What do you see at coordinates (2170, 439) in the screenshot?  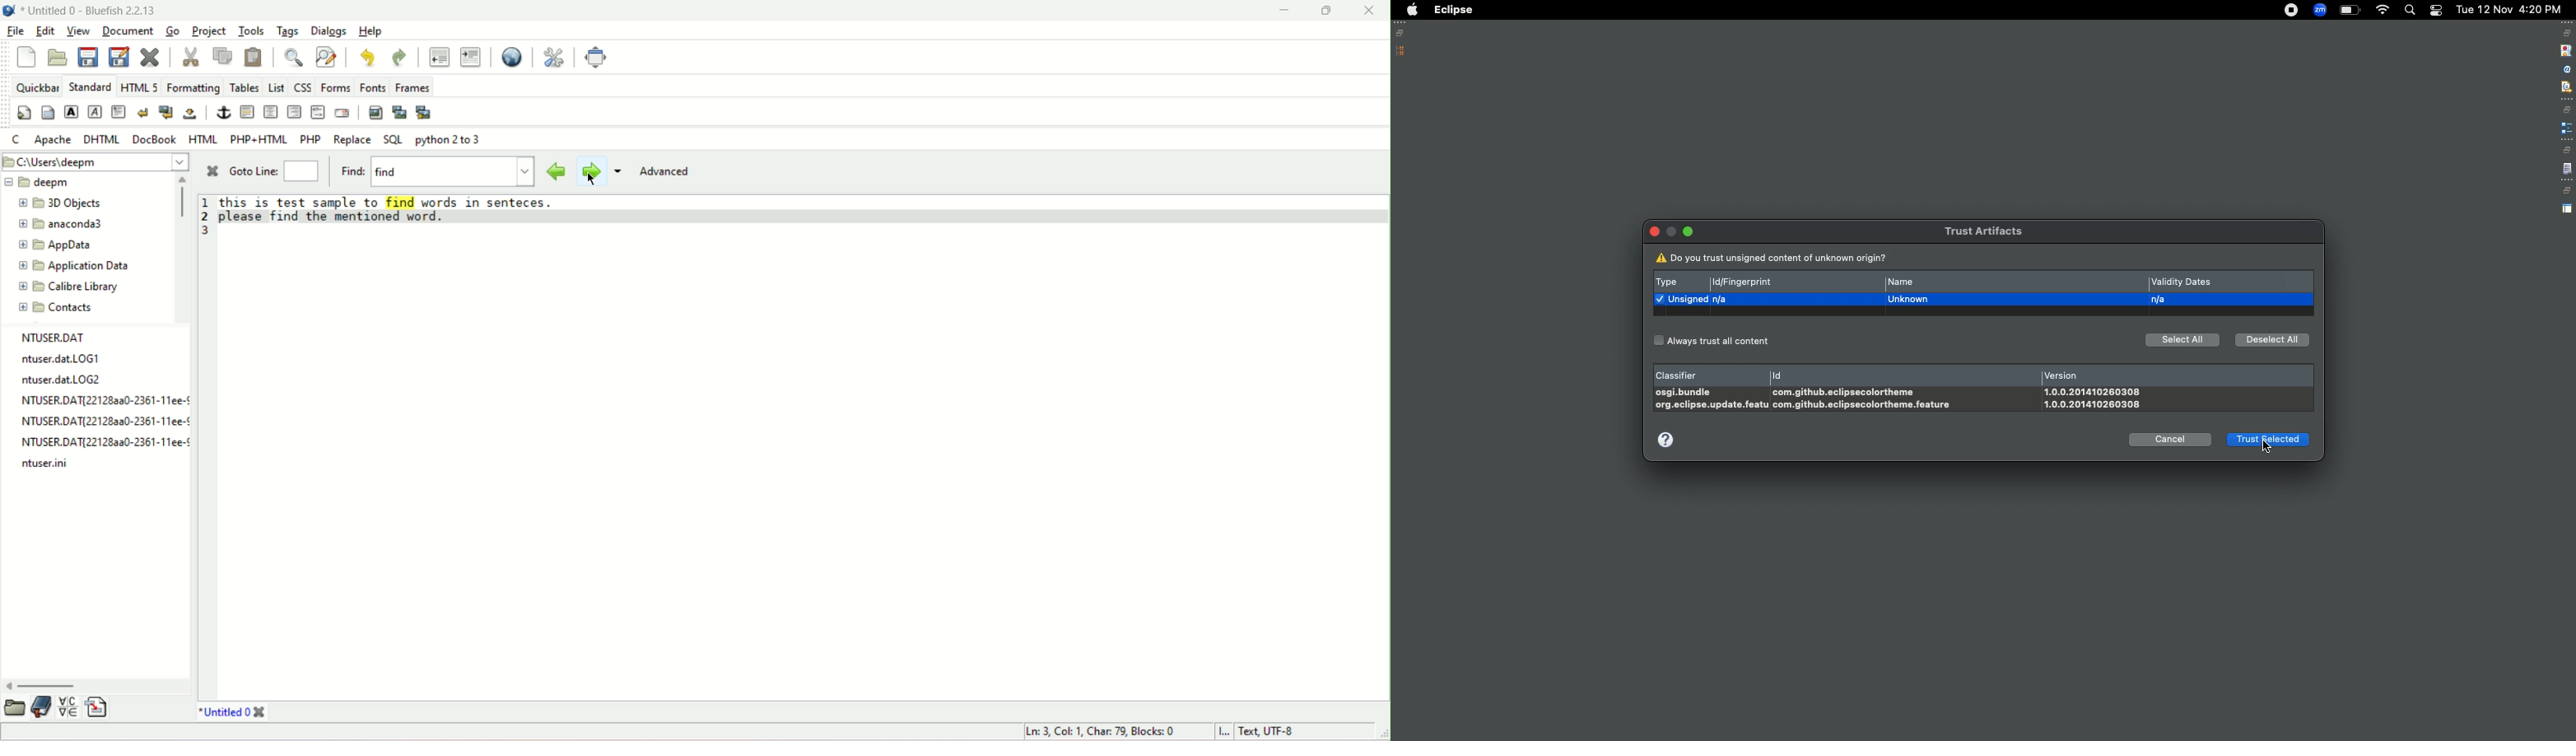 I see `Cancel` at bounding box center [2170, 439].